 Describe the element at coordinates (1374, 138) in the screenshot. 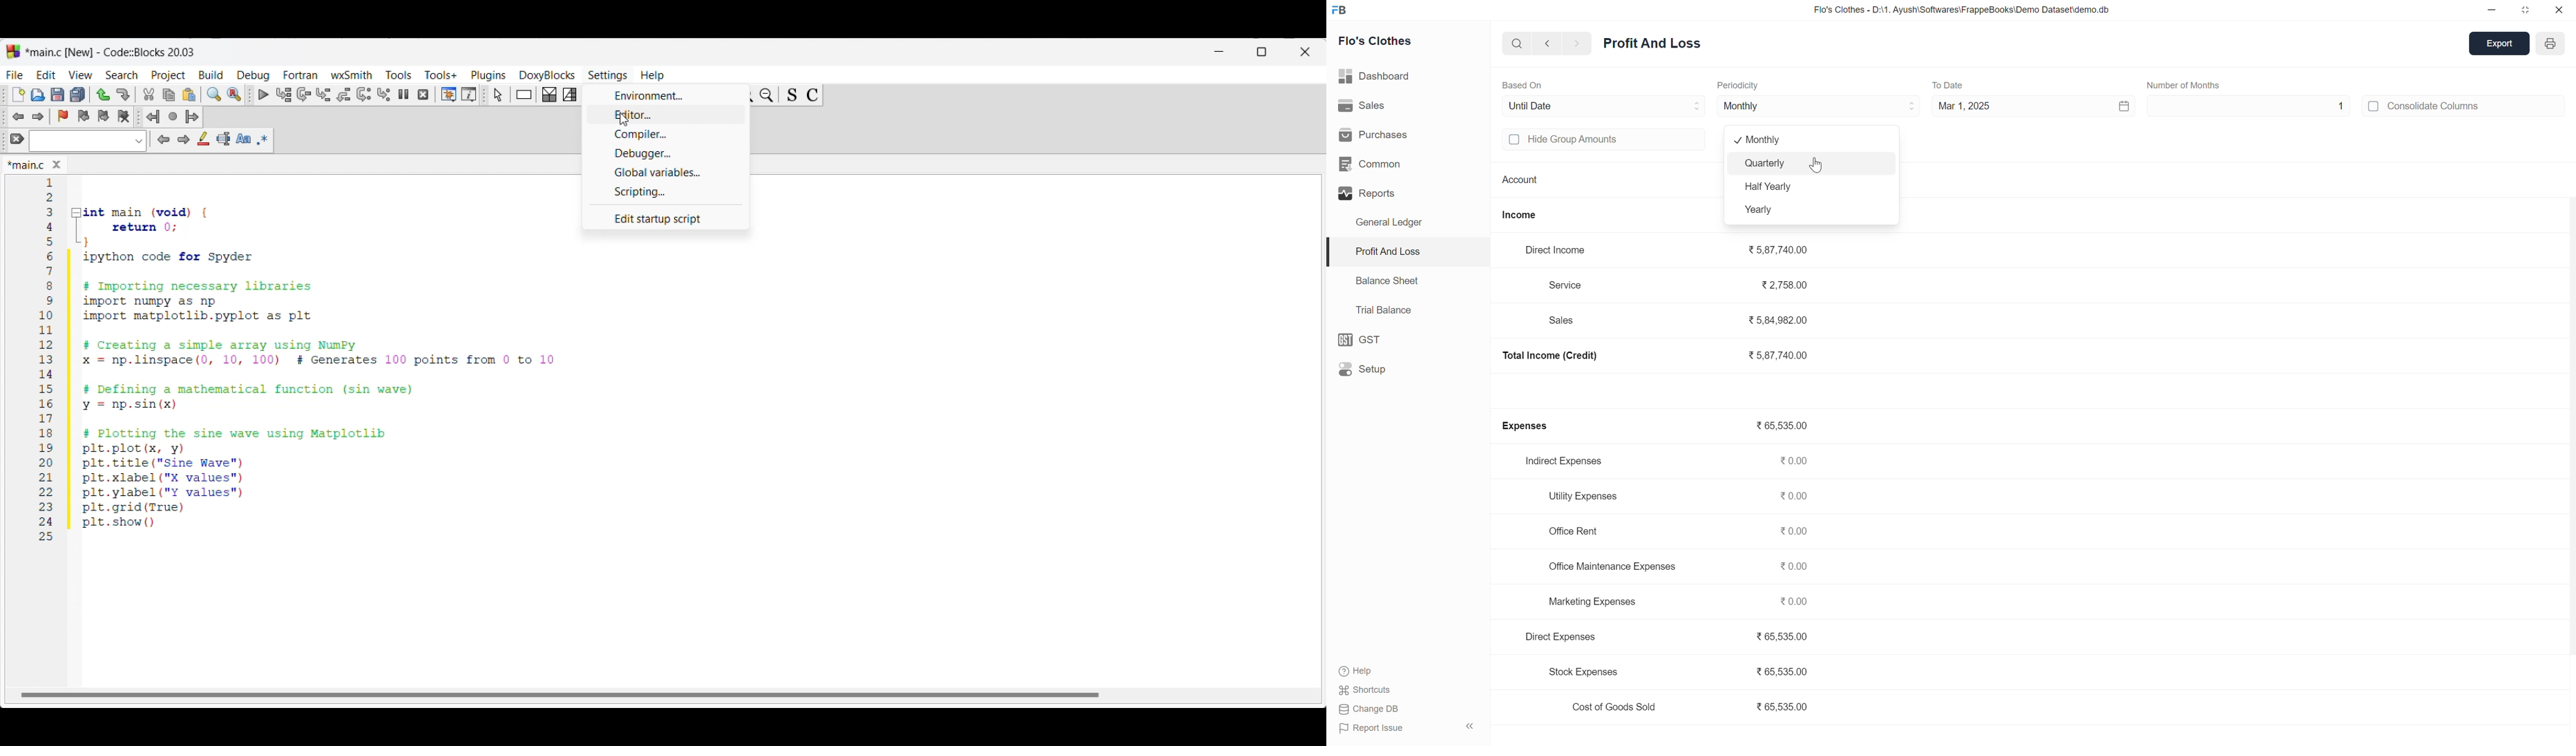

I see `Purchases` at that location.